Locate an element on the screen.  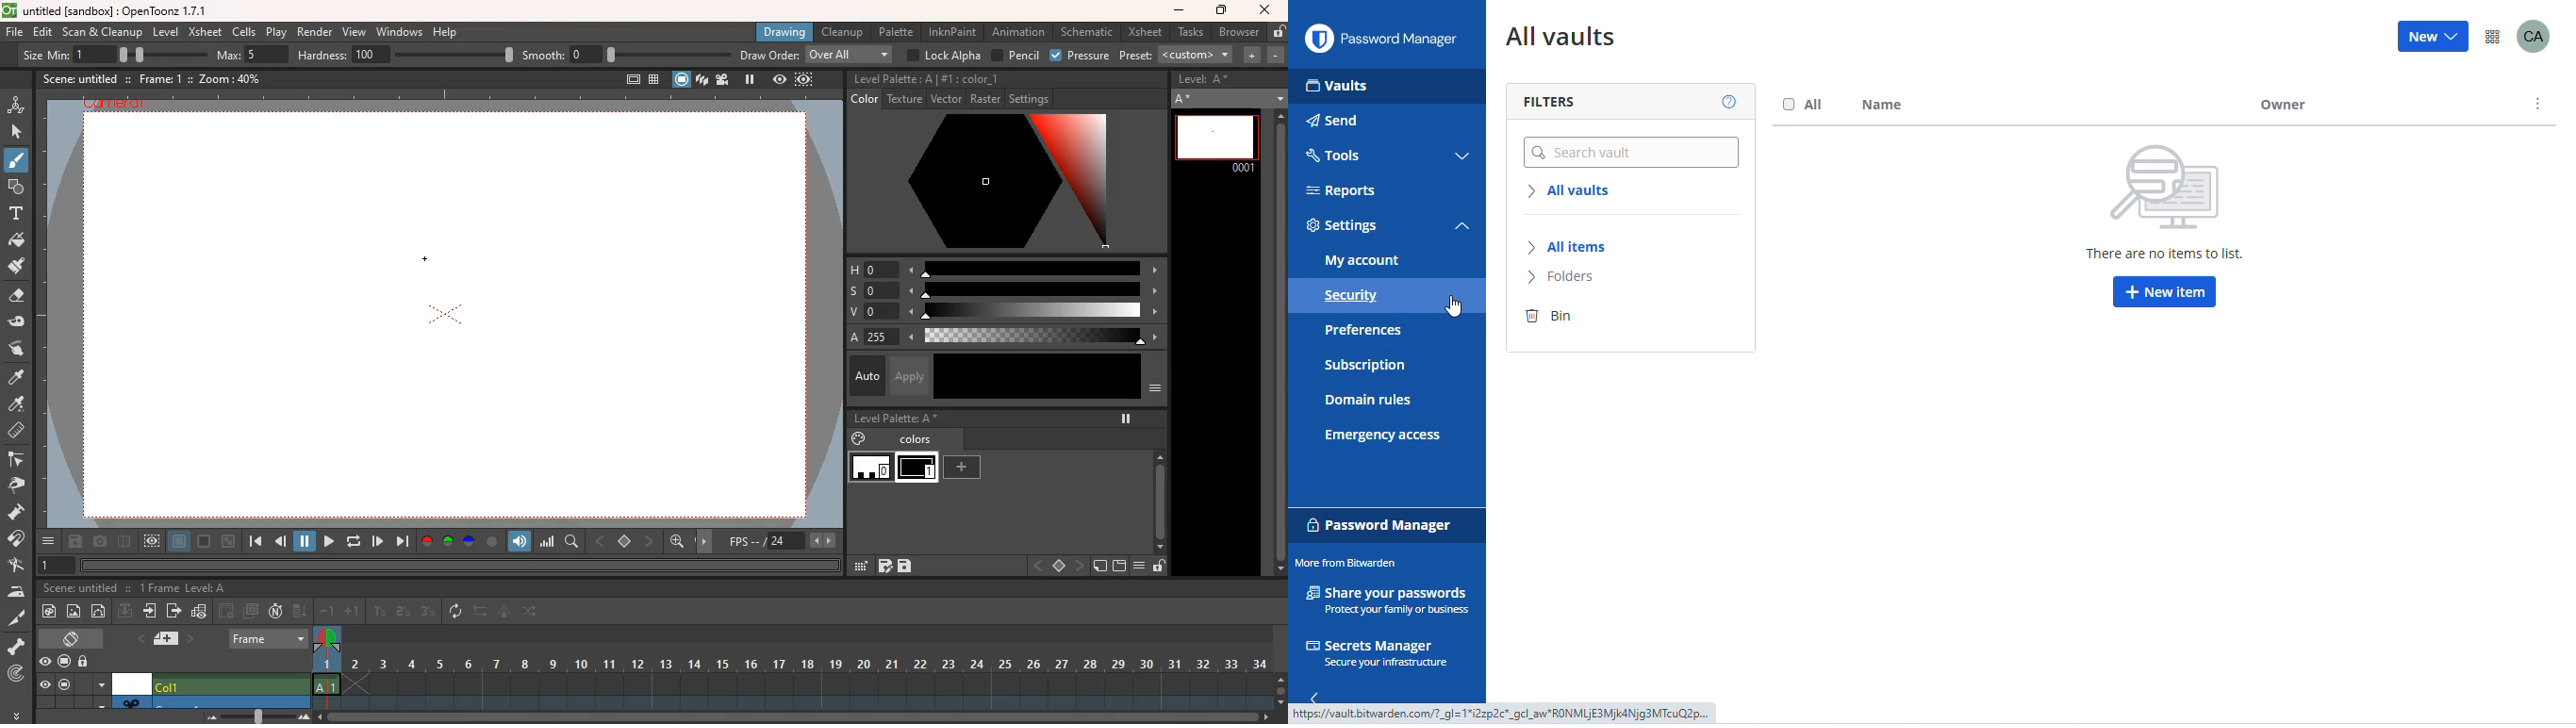
save is located at coordinates (906, 567).